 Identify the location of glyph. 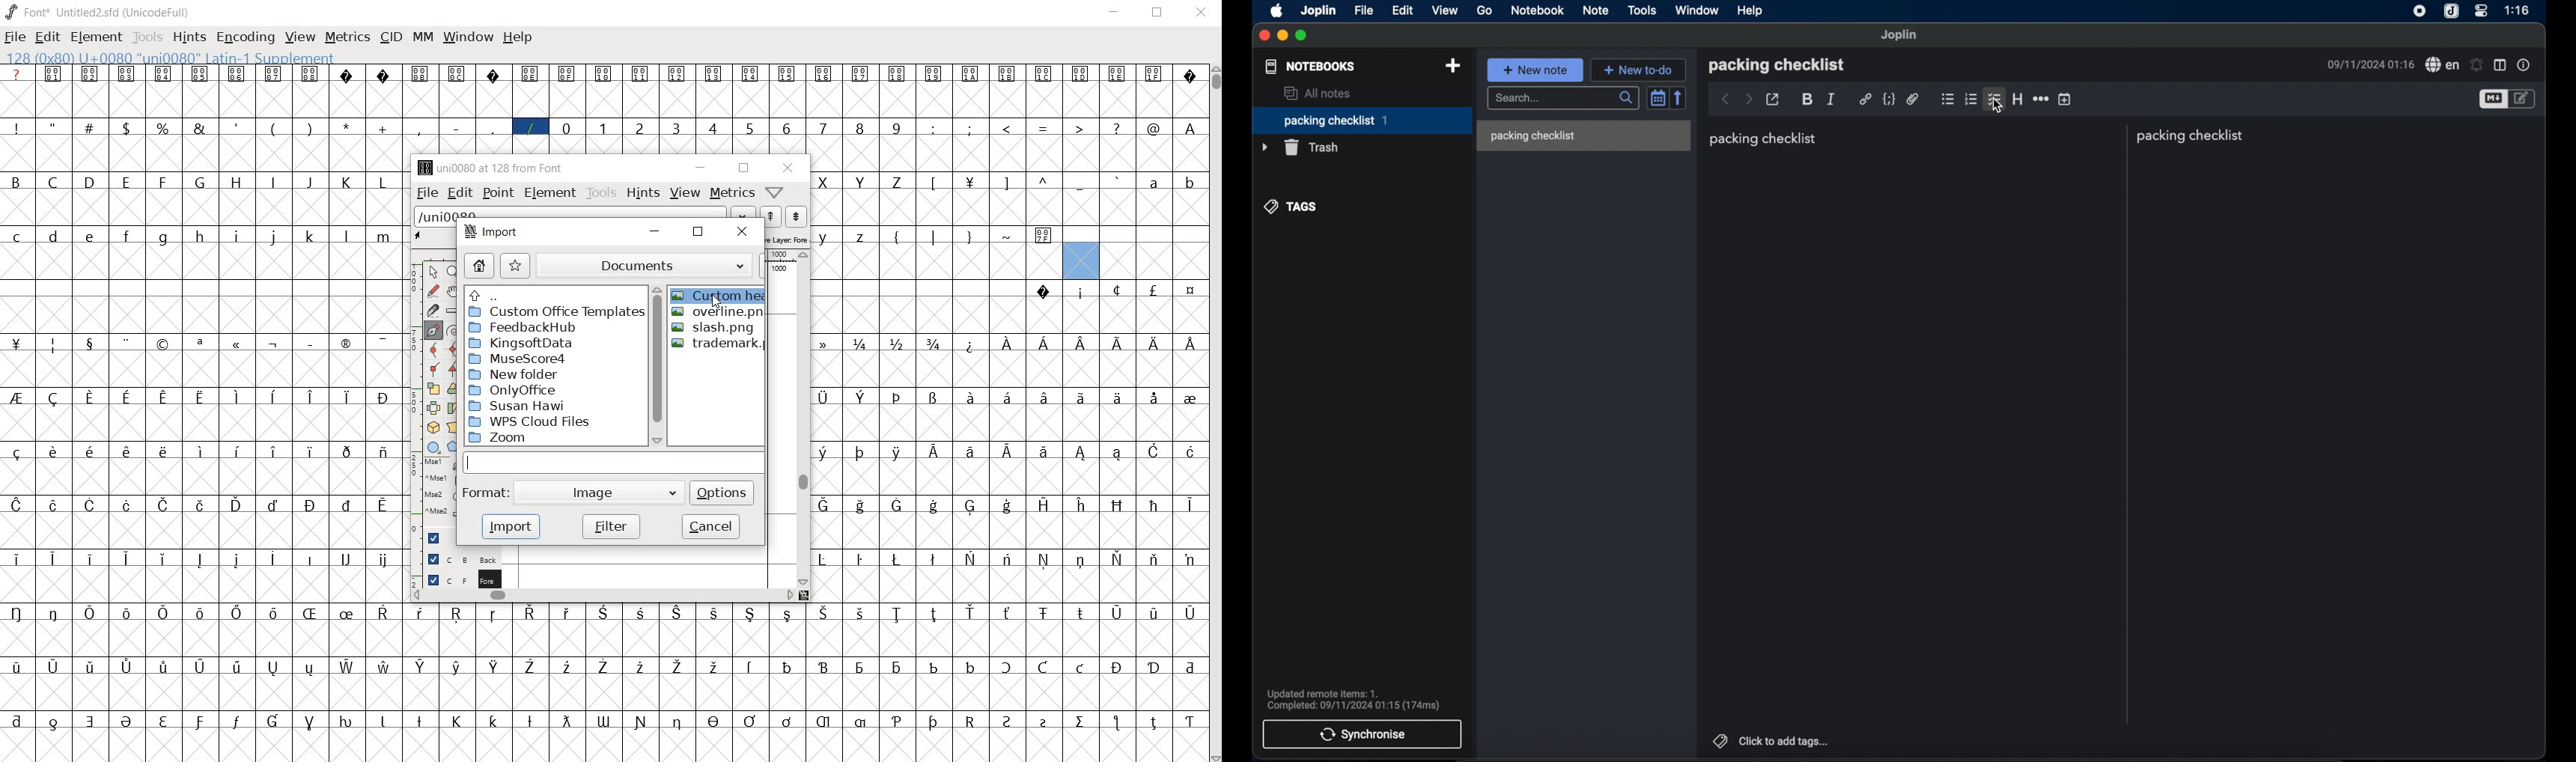
(713, 73).